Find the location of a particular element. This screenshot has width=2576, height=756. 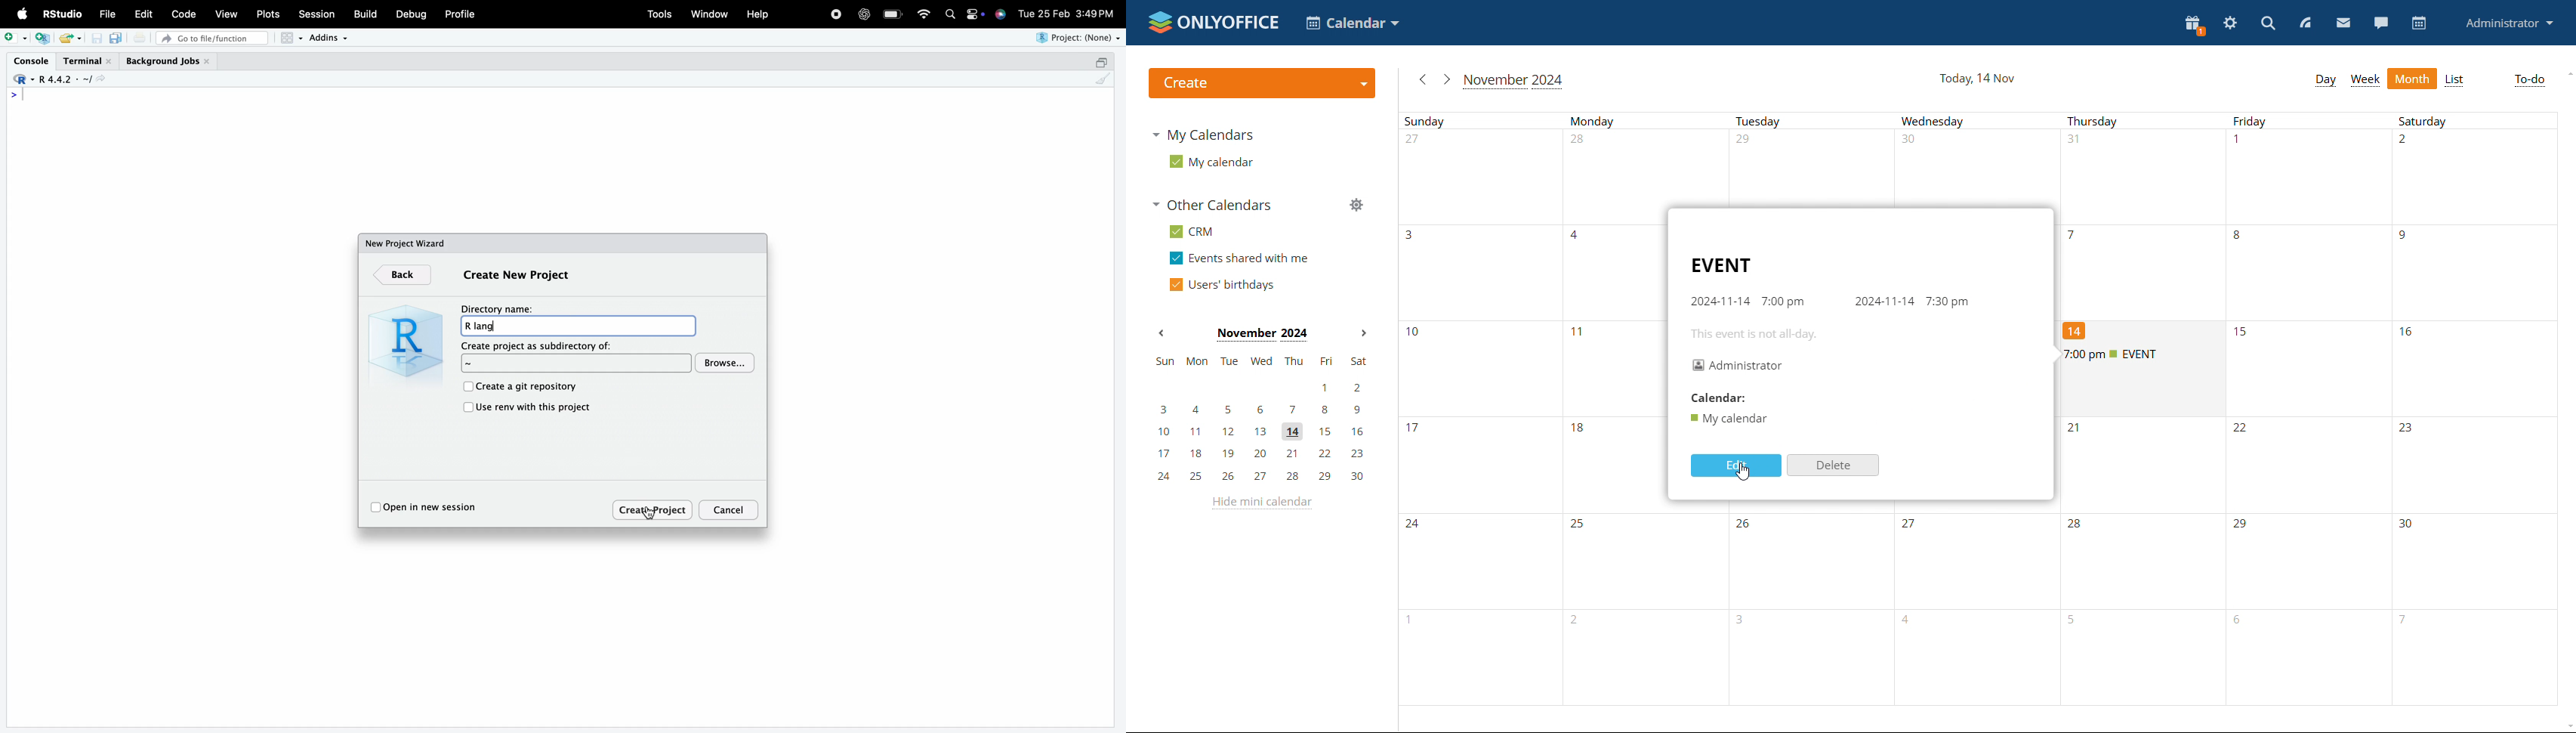

3:48 PM is located at coordinates (1096, 12).